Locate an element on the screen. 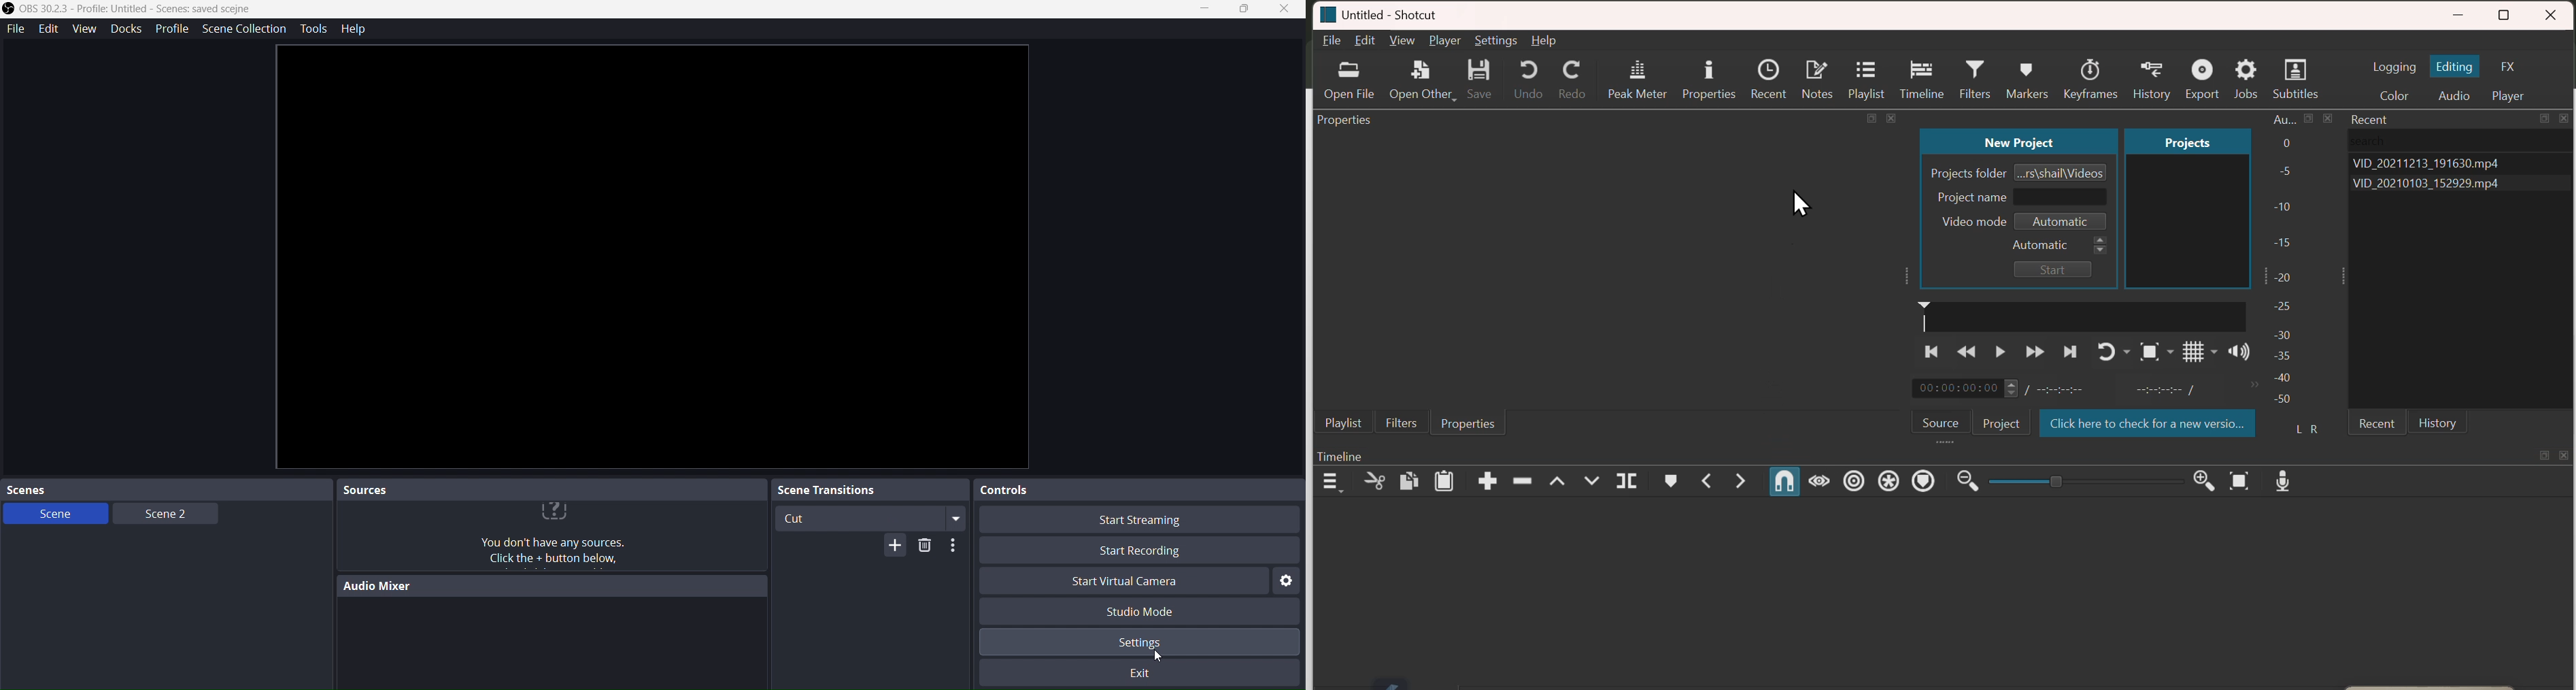 This screenshot has width=2576, height=700. Box is located at coordinates (1246, 10).